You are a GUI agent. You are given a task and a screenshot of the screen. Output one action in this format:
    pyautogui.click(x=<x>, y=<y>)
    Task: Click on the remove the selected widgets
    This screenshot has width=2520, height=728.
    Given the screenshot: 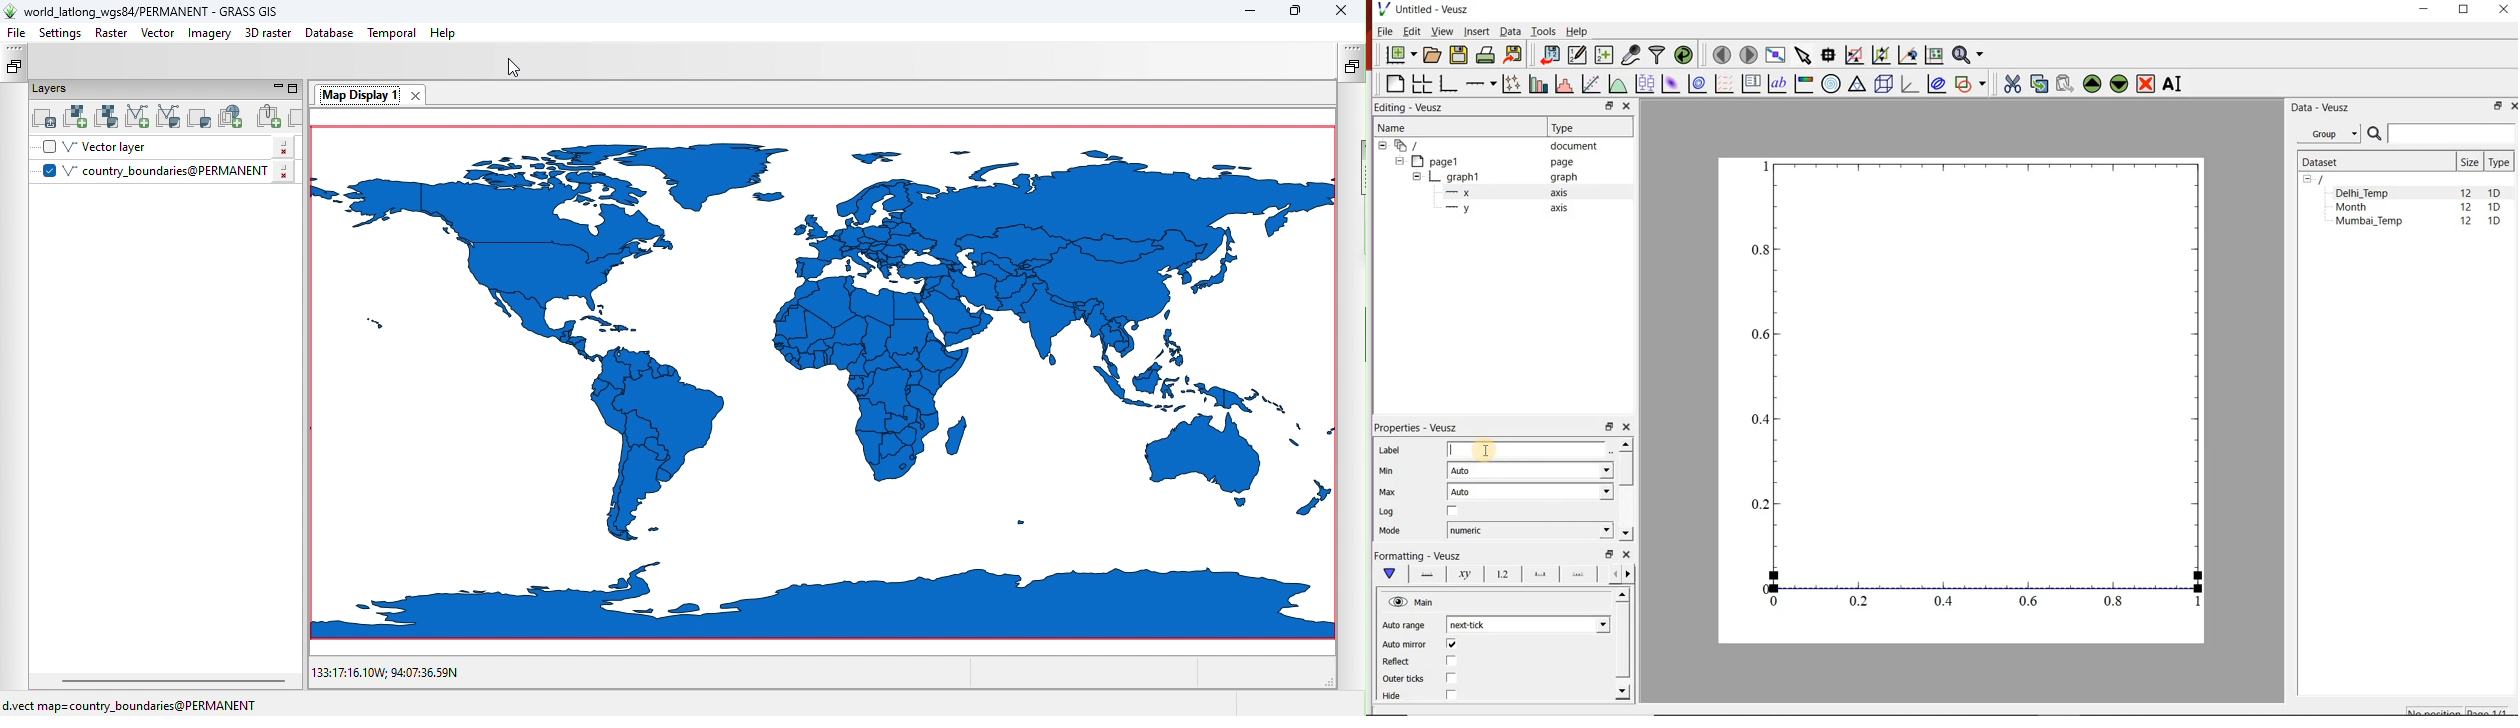 What is the action you would take?
    pyautogui.click(x=2146, y=84)
    